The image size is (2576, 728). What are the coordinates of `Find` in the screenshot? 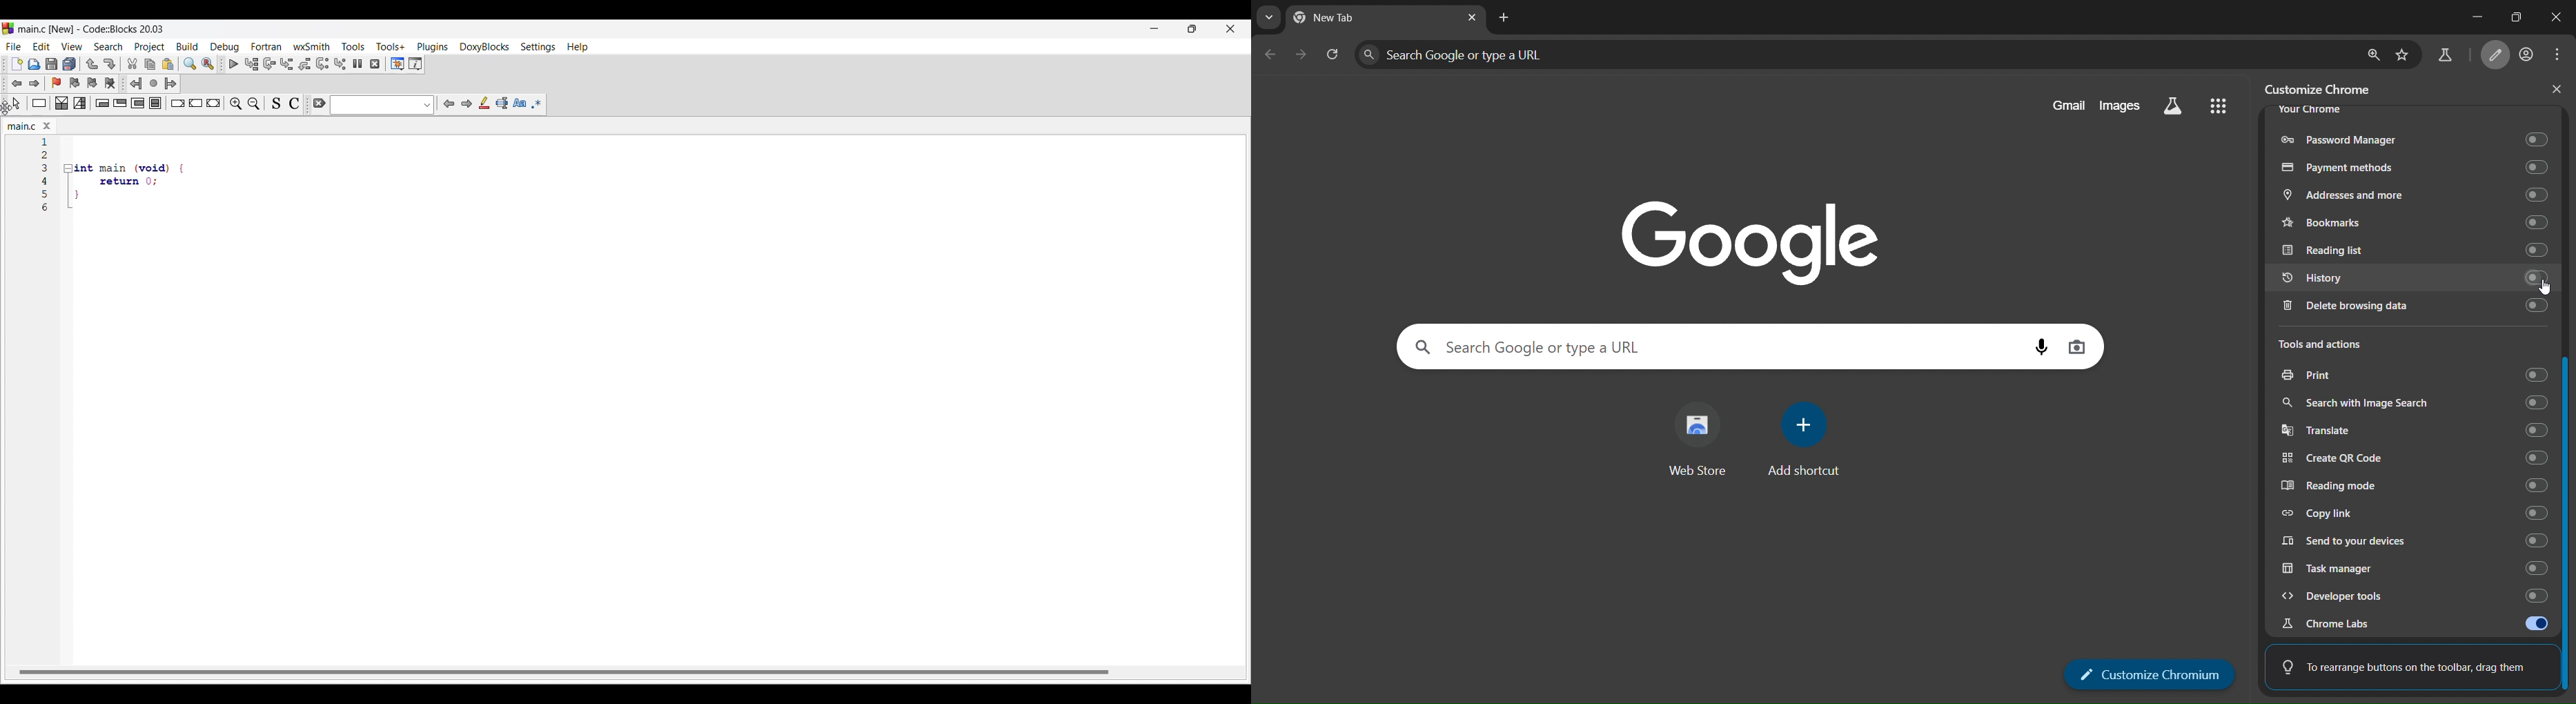 It's located at (190, 64).